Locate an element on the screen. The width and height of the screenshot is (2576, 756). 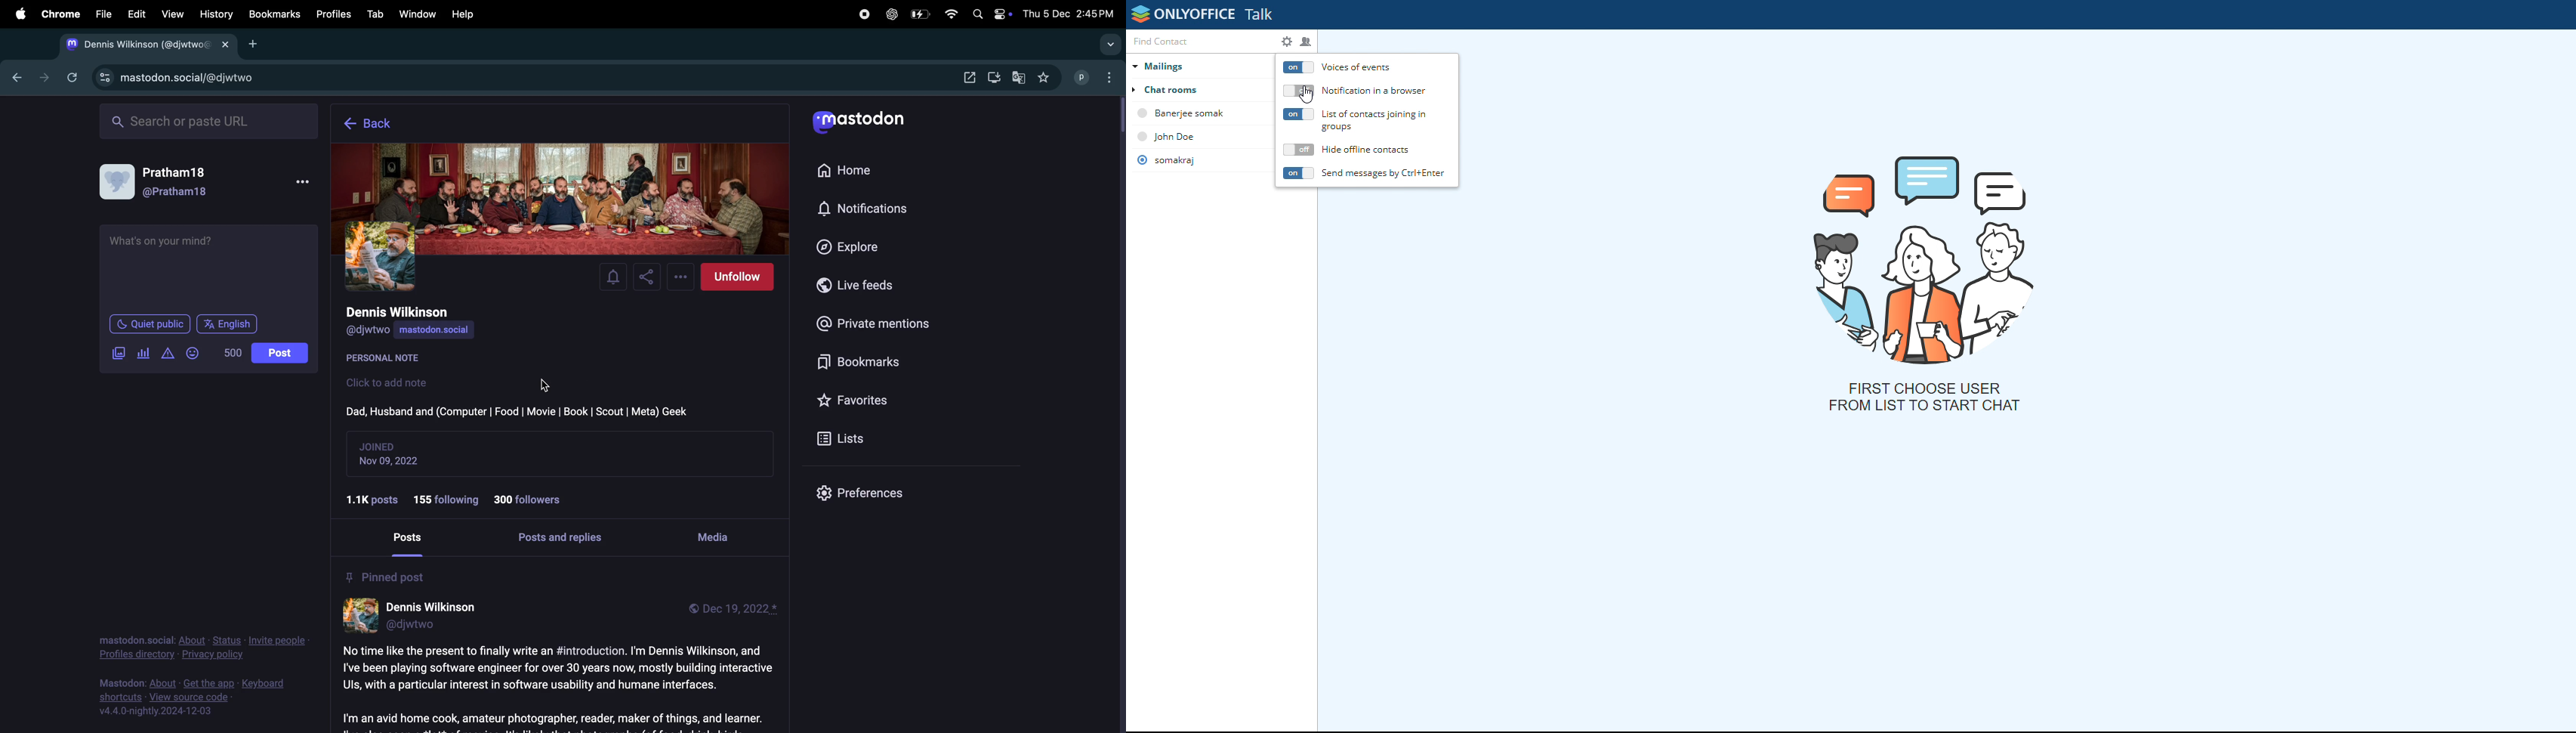
home is located at coordinates (867, 171).